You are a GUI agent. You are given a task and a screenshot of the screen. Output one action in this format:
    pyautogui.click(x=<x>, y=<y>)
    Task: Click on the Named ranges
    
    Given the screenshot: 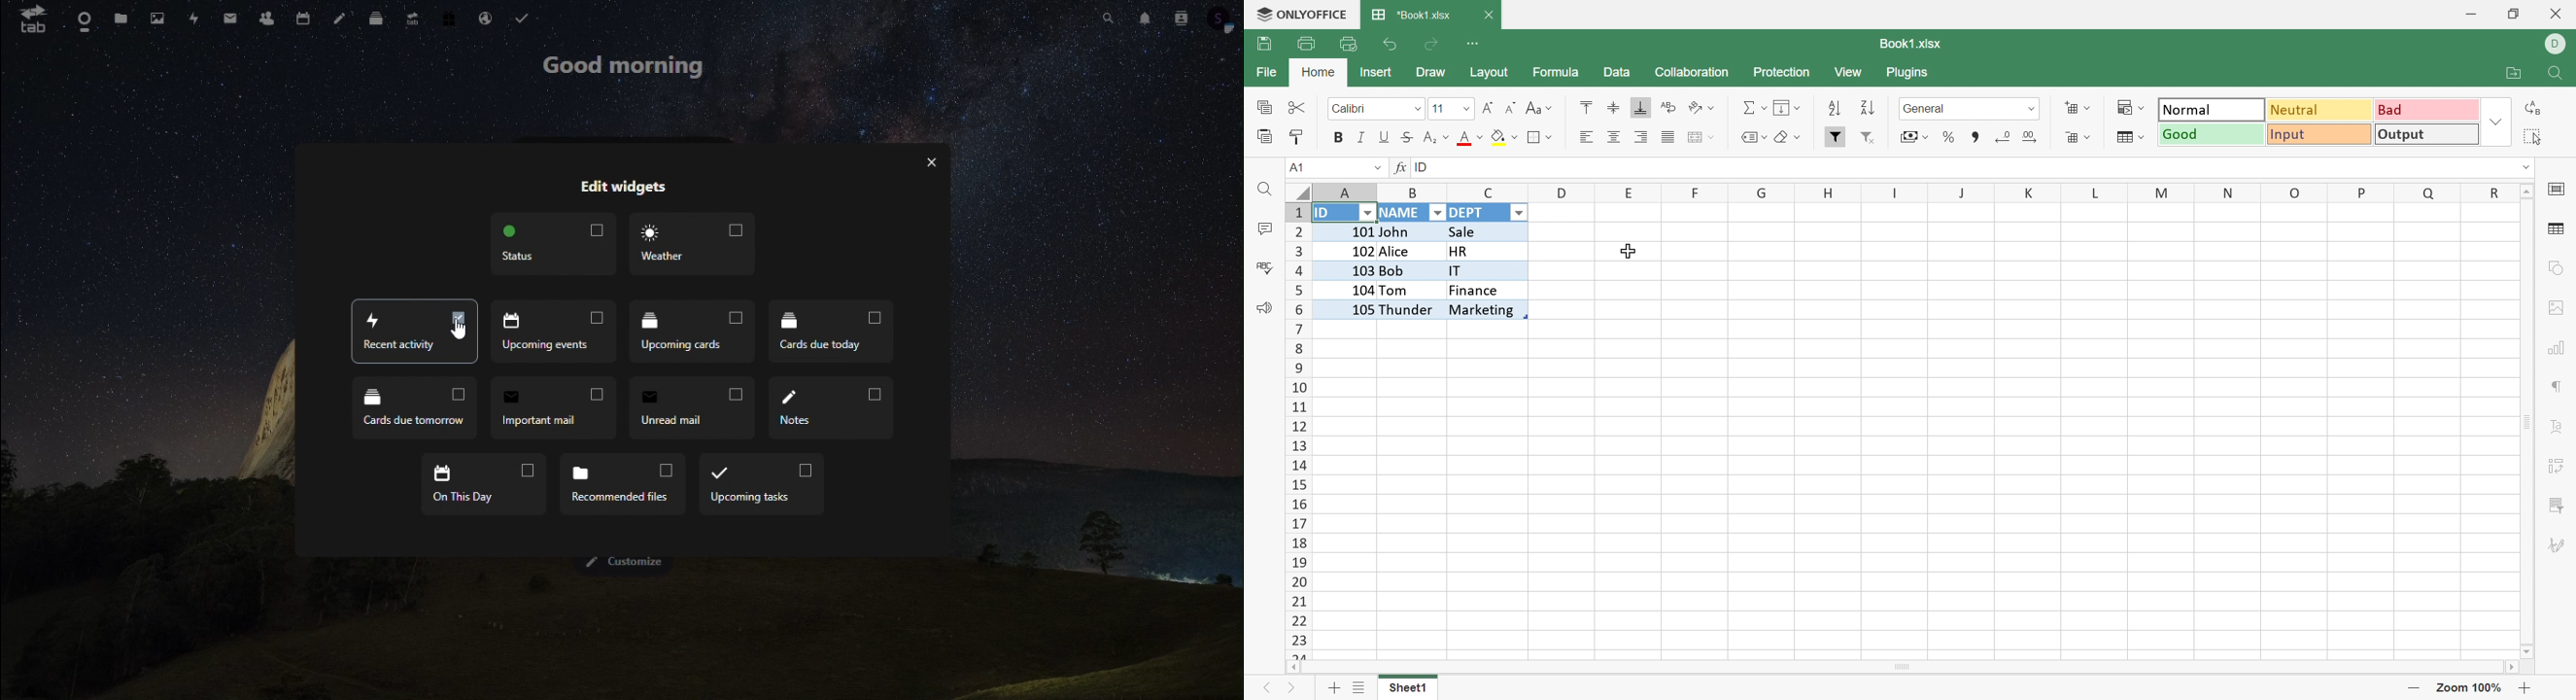 What is the action you would take?
    pyautogui.click(x=1751, y=138)
    